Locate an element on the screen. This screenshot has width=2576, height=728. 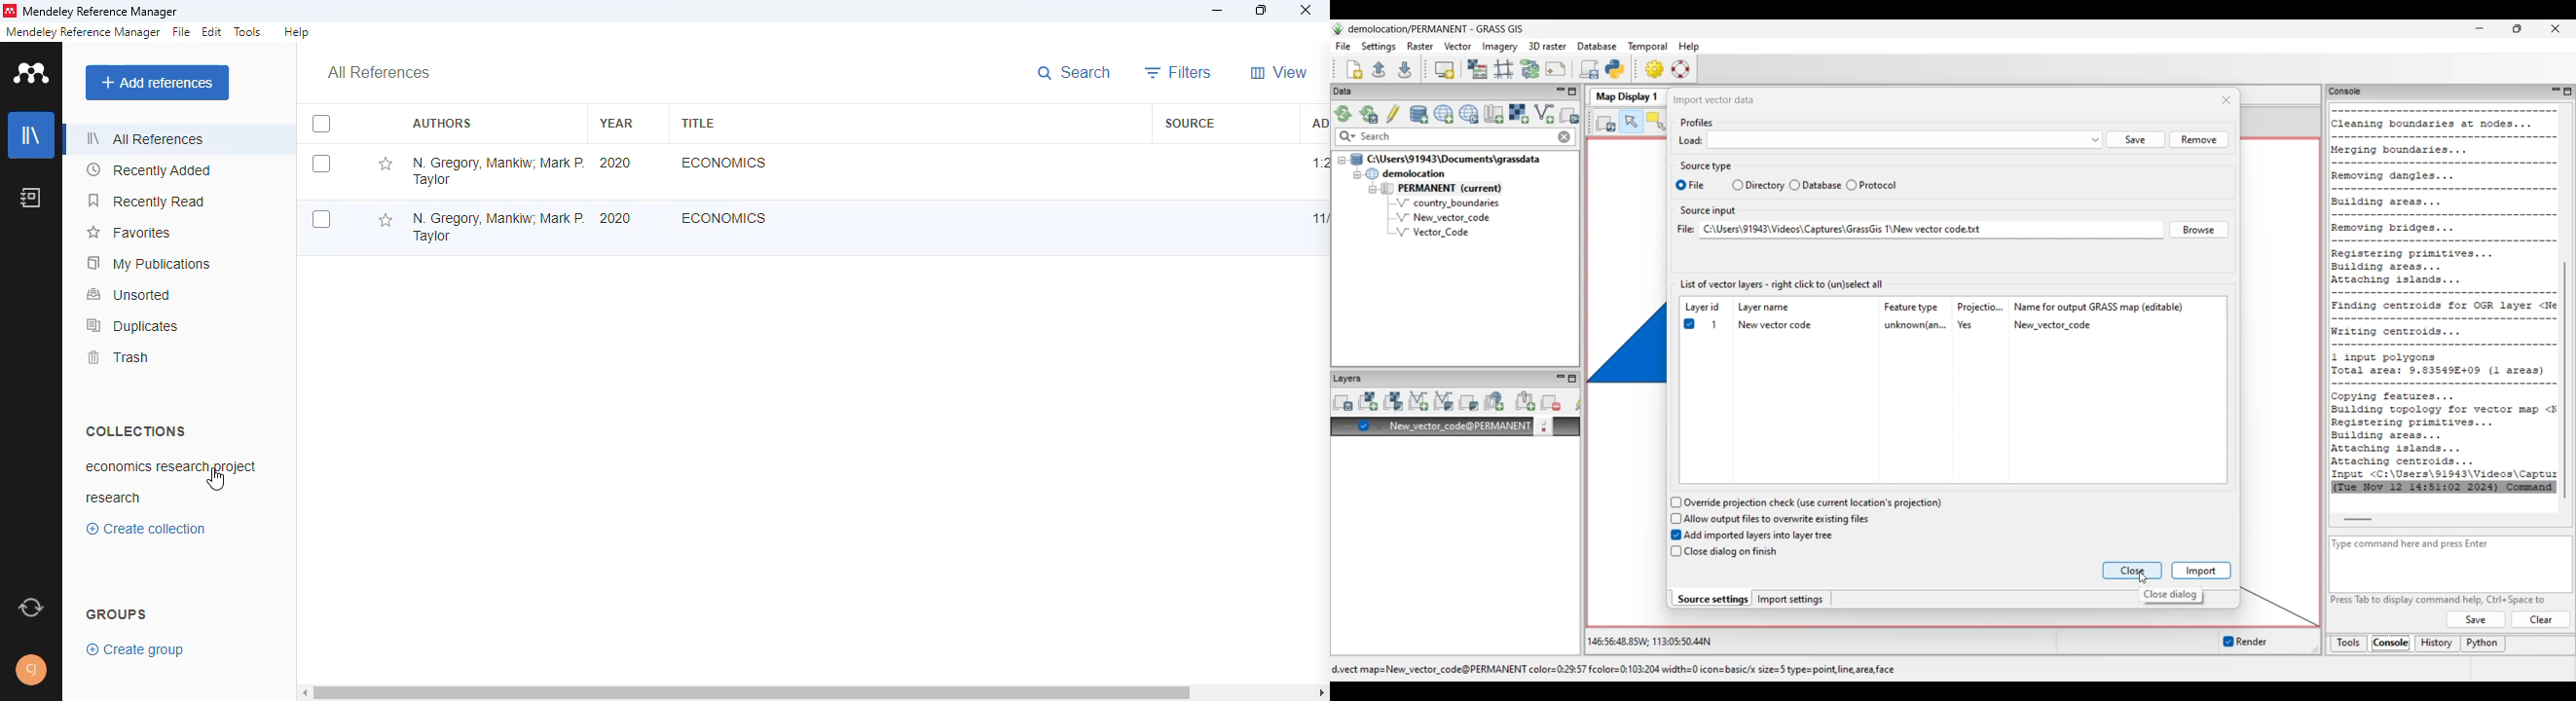
collections is located at coordinates (135, 430).